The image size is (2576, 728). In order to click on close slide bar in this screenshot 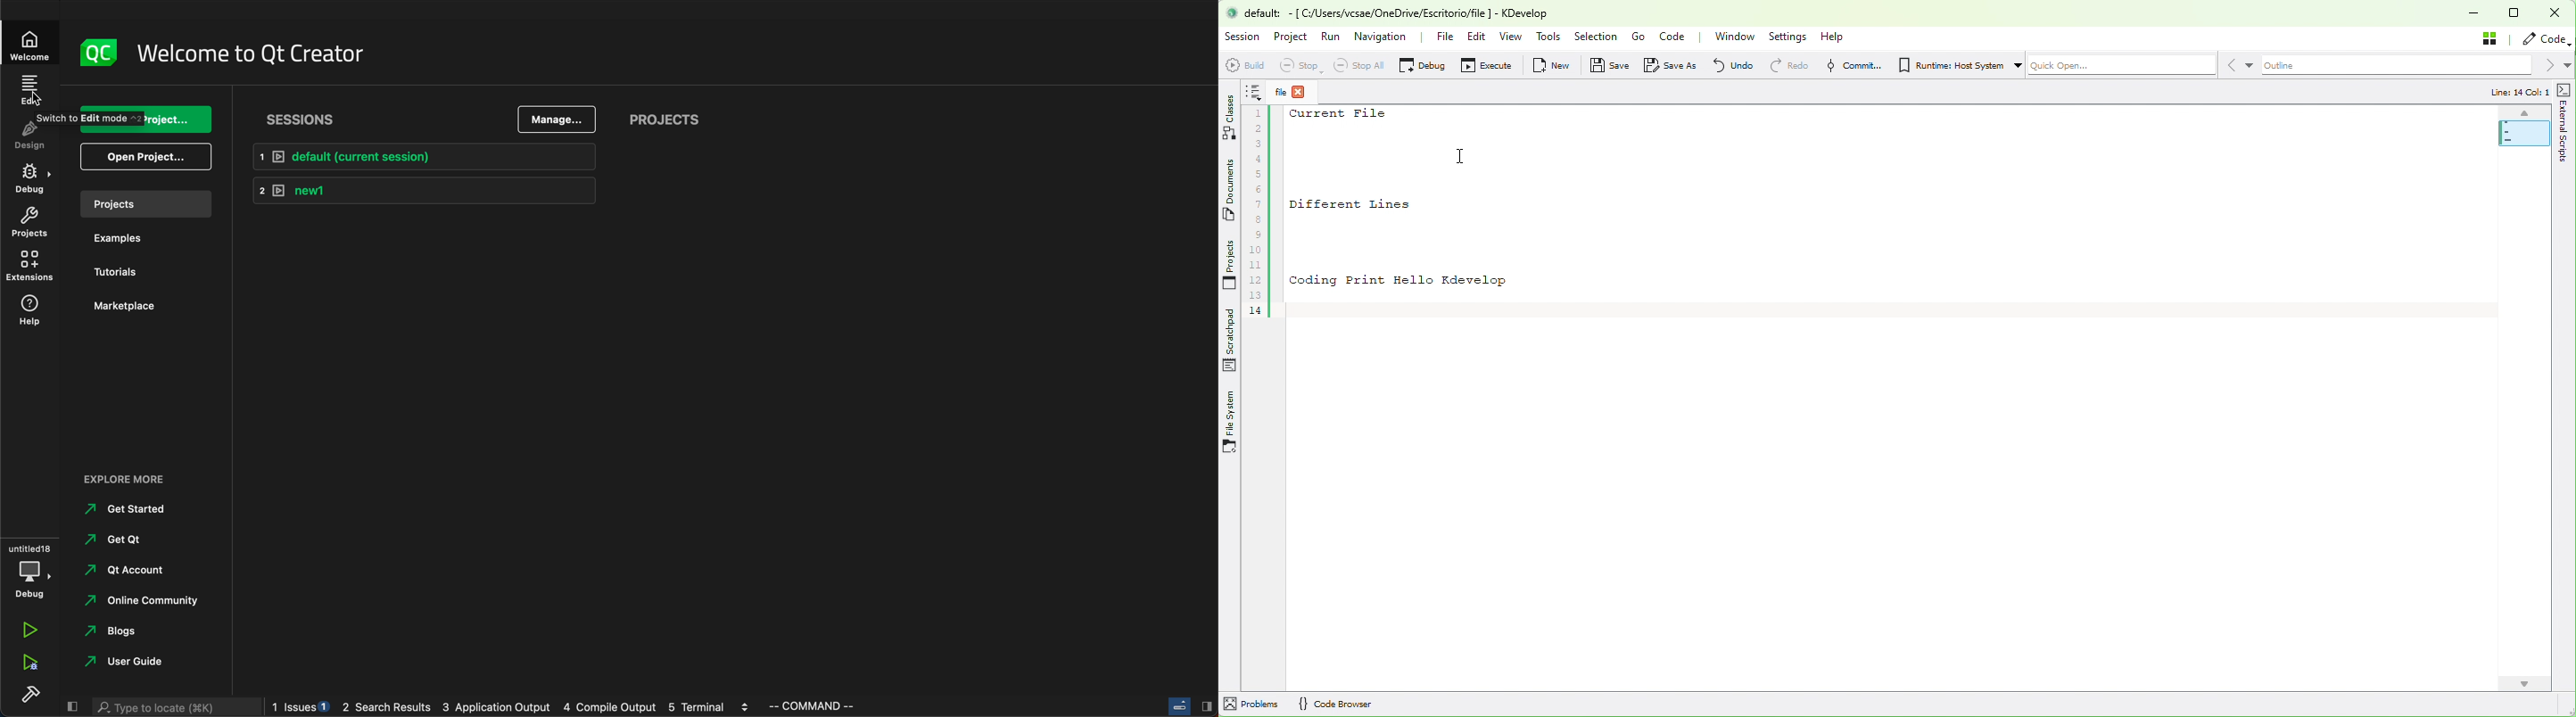, I will do `click(1190, 705)`.